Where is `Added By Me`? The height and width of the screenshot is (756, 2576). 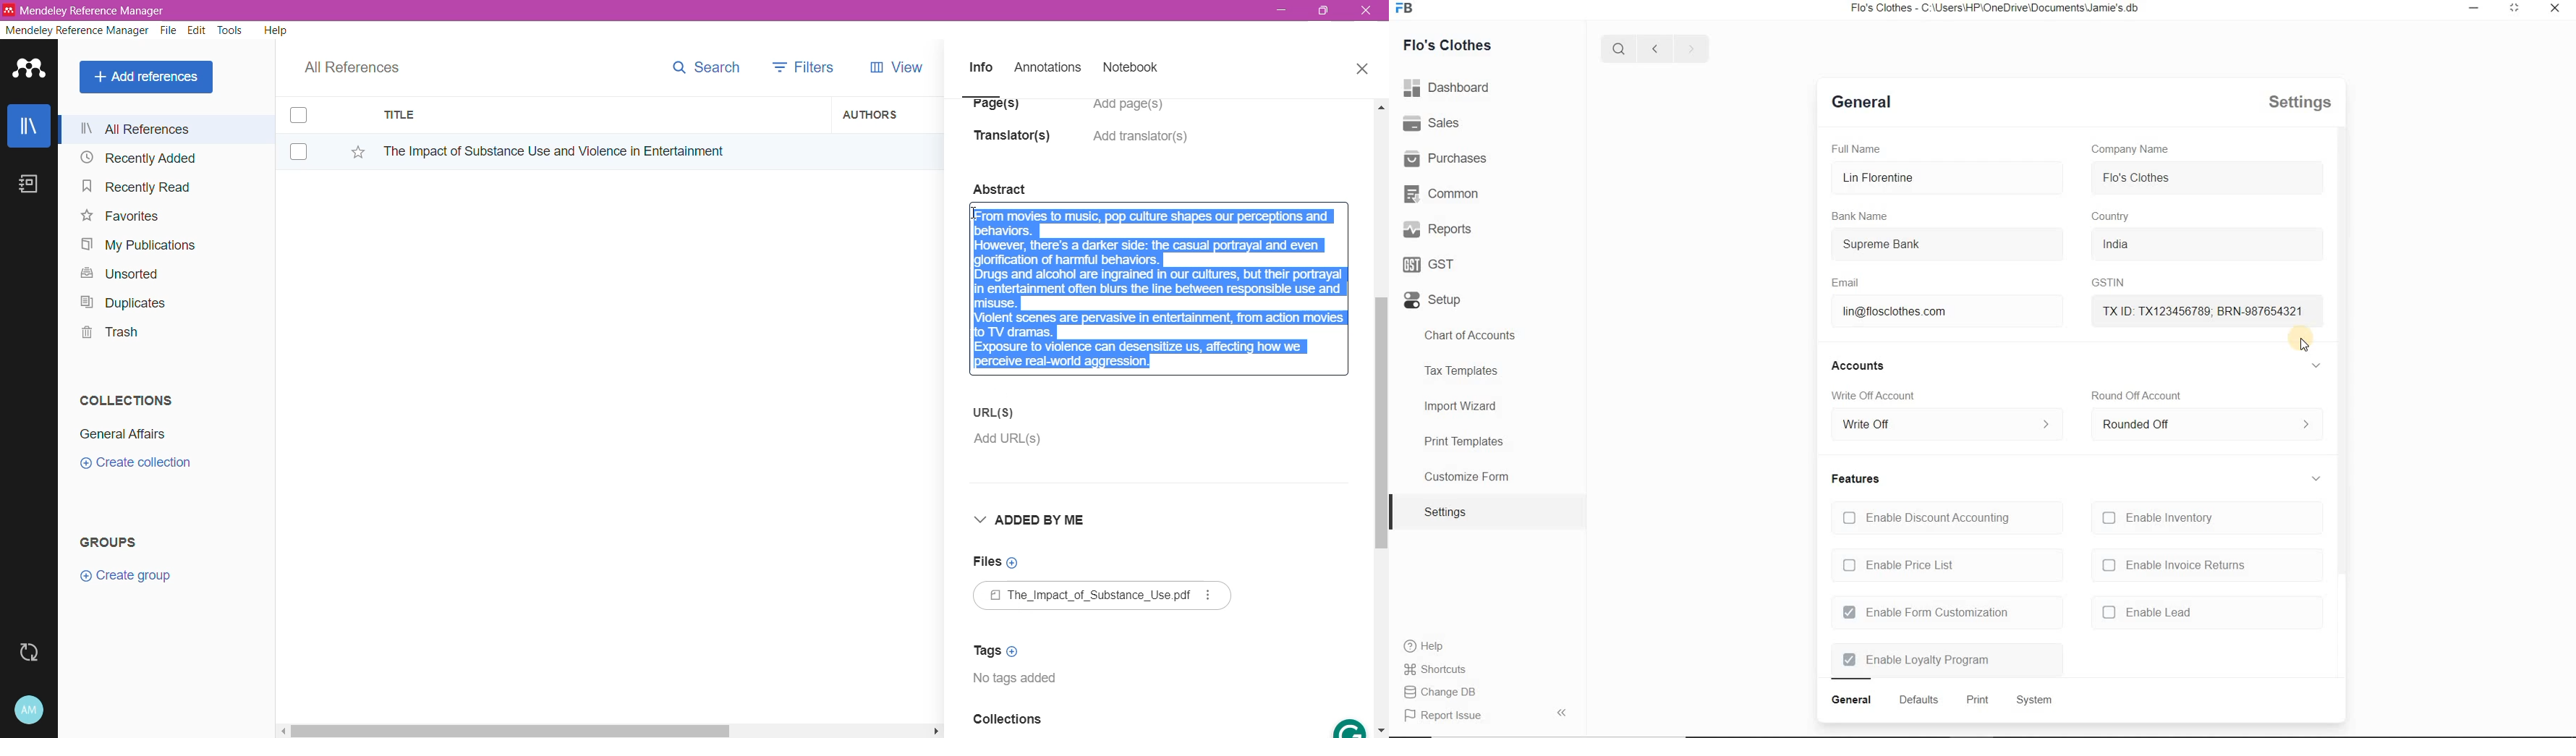 Added By Me is located at coordinates (1035, 522).